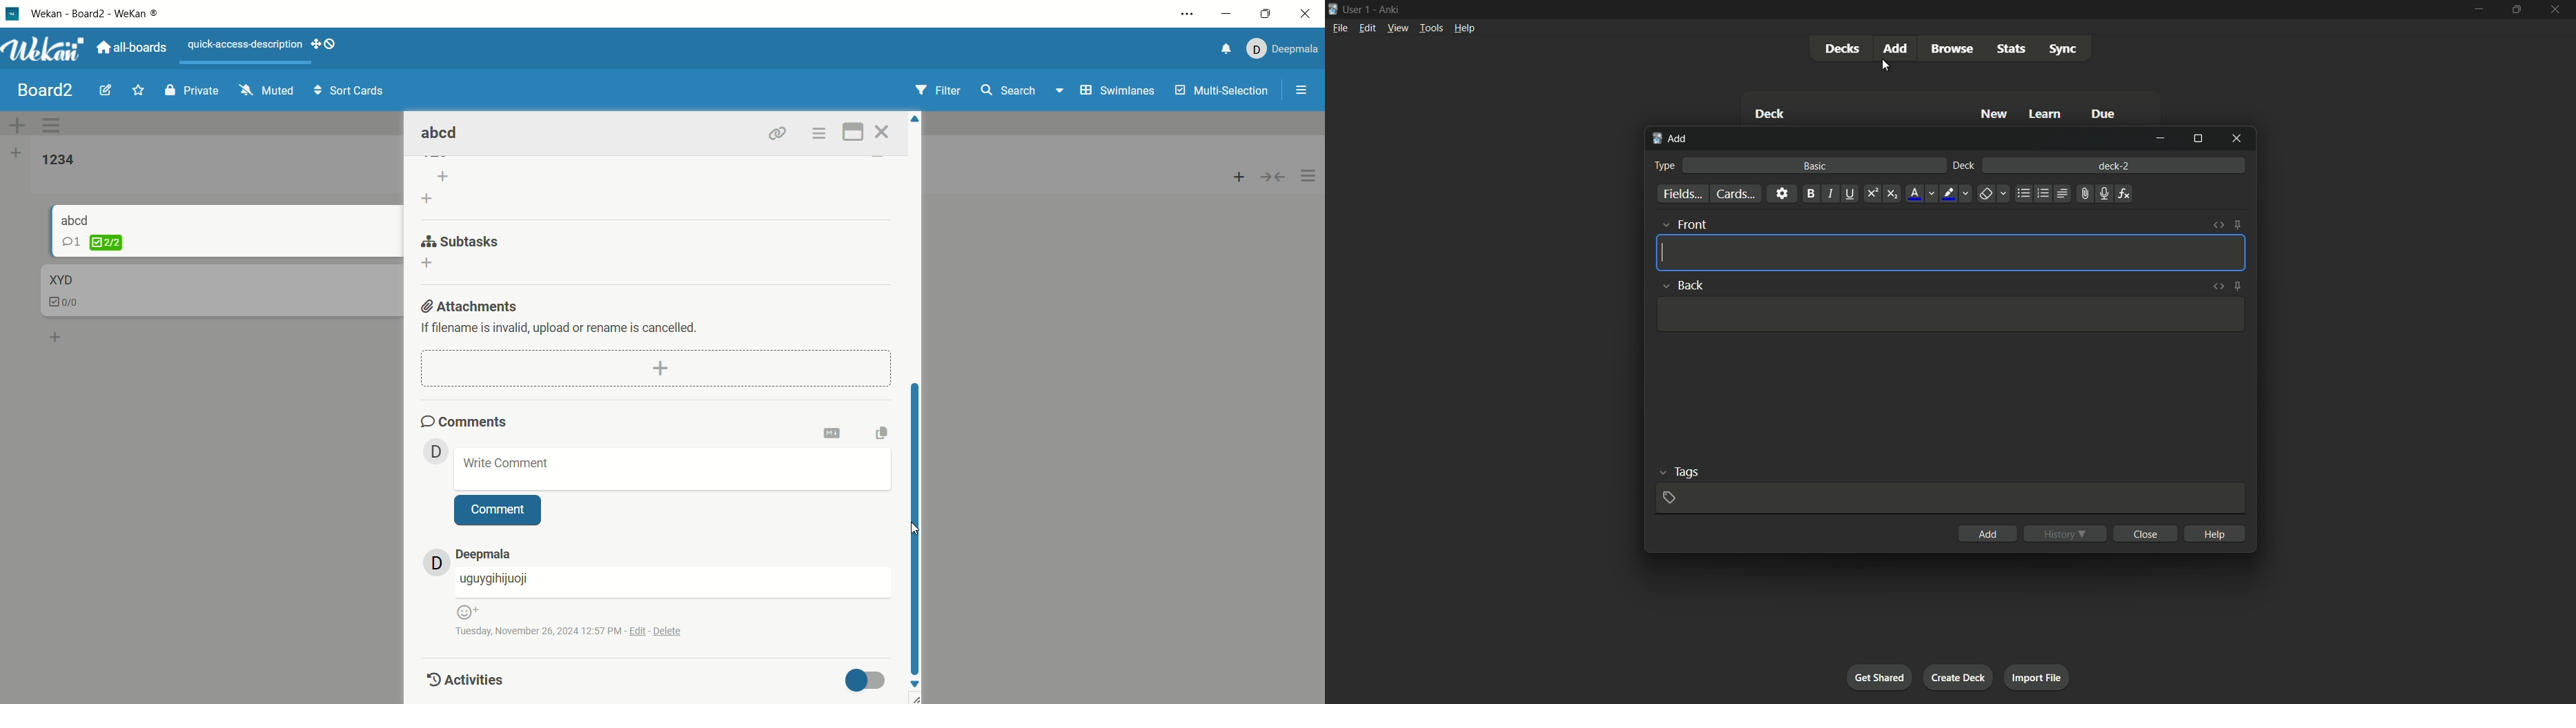 The image size is (2576, 728). What do you see at coordinates (1773, 113) in the screenshot?
I see `deck` at bounding box center [1773, 113].